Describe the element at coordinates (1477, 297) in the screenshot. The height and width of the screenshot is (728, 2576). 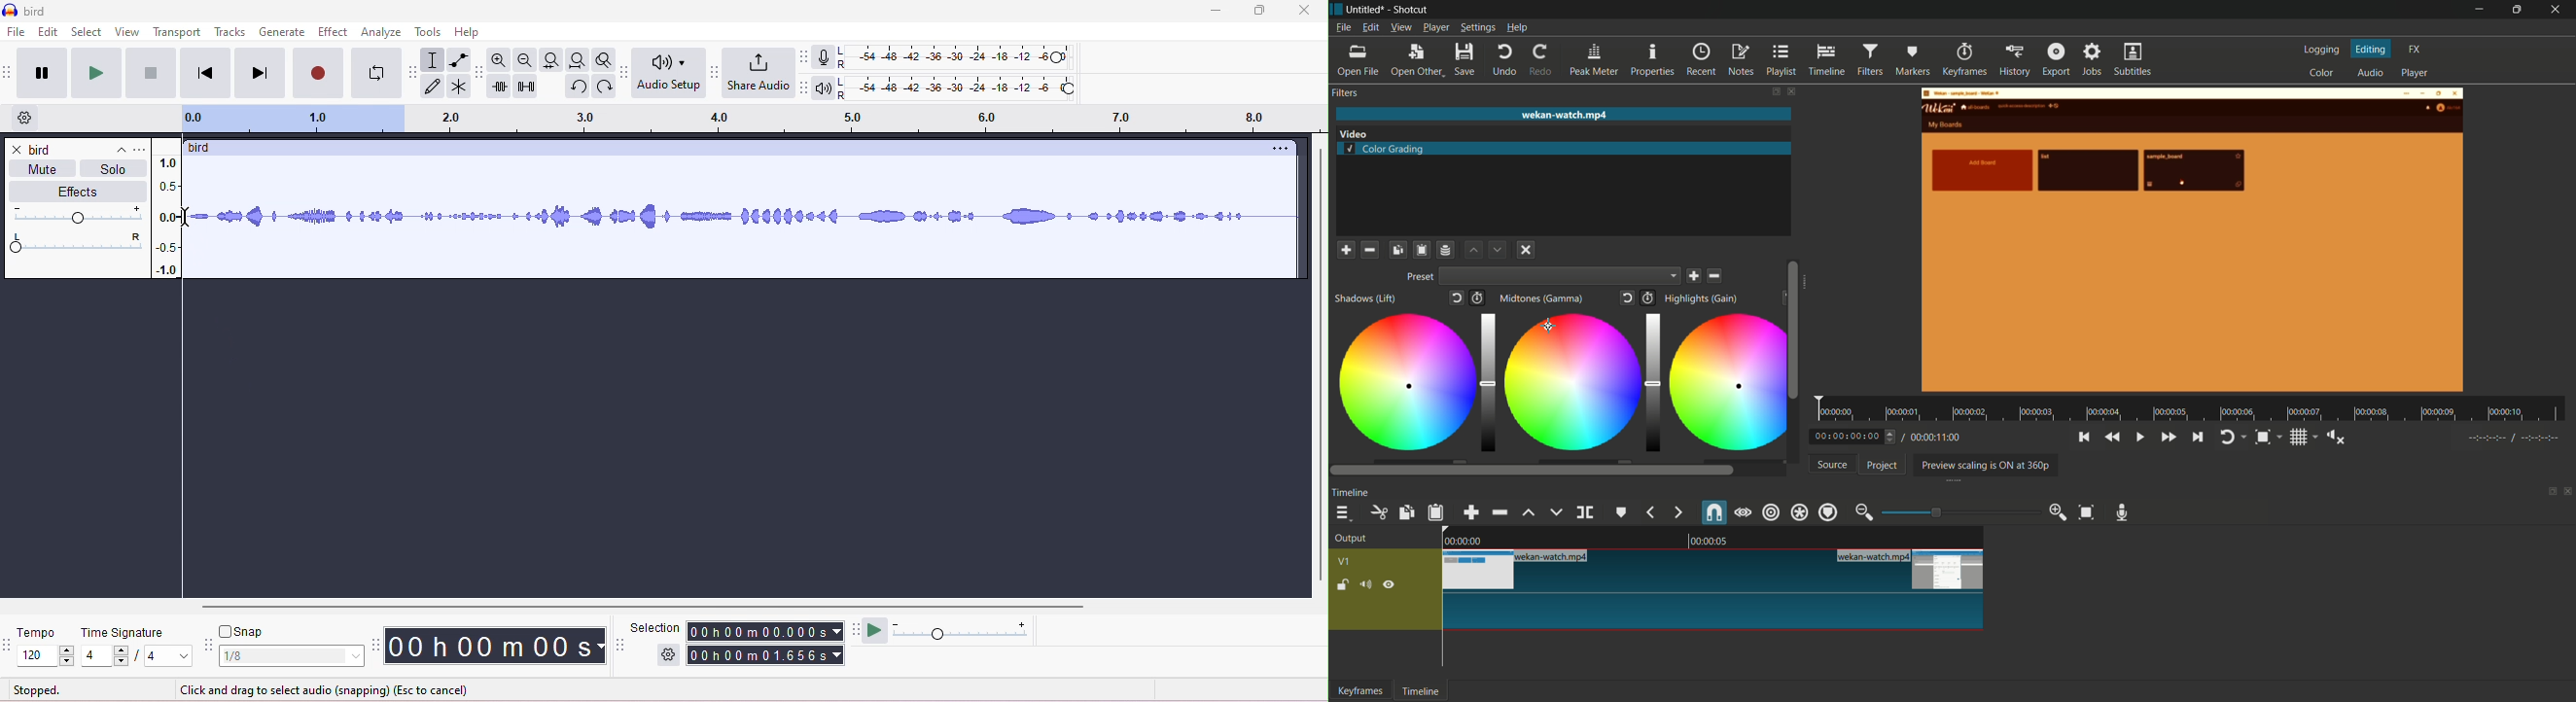
I see `add keyframes to this parameter` at that location.